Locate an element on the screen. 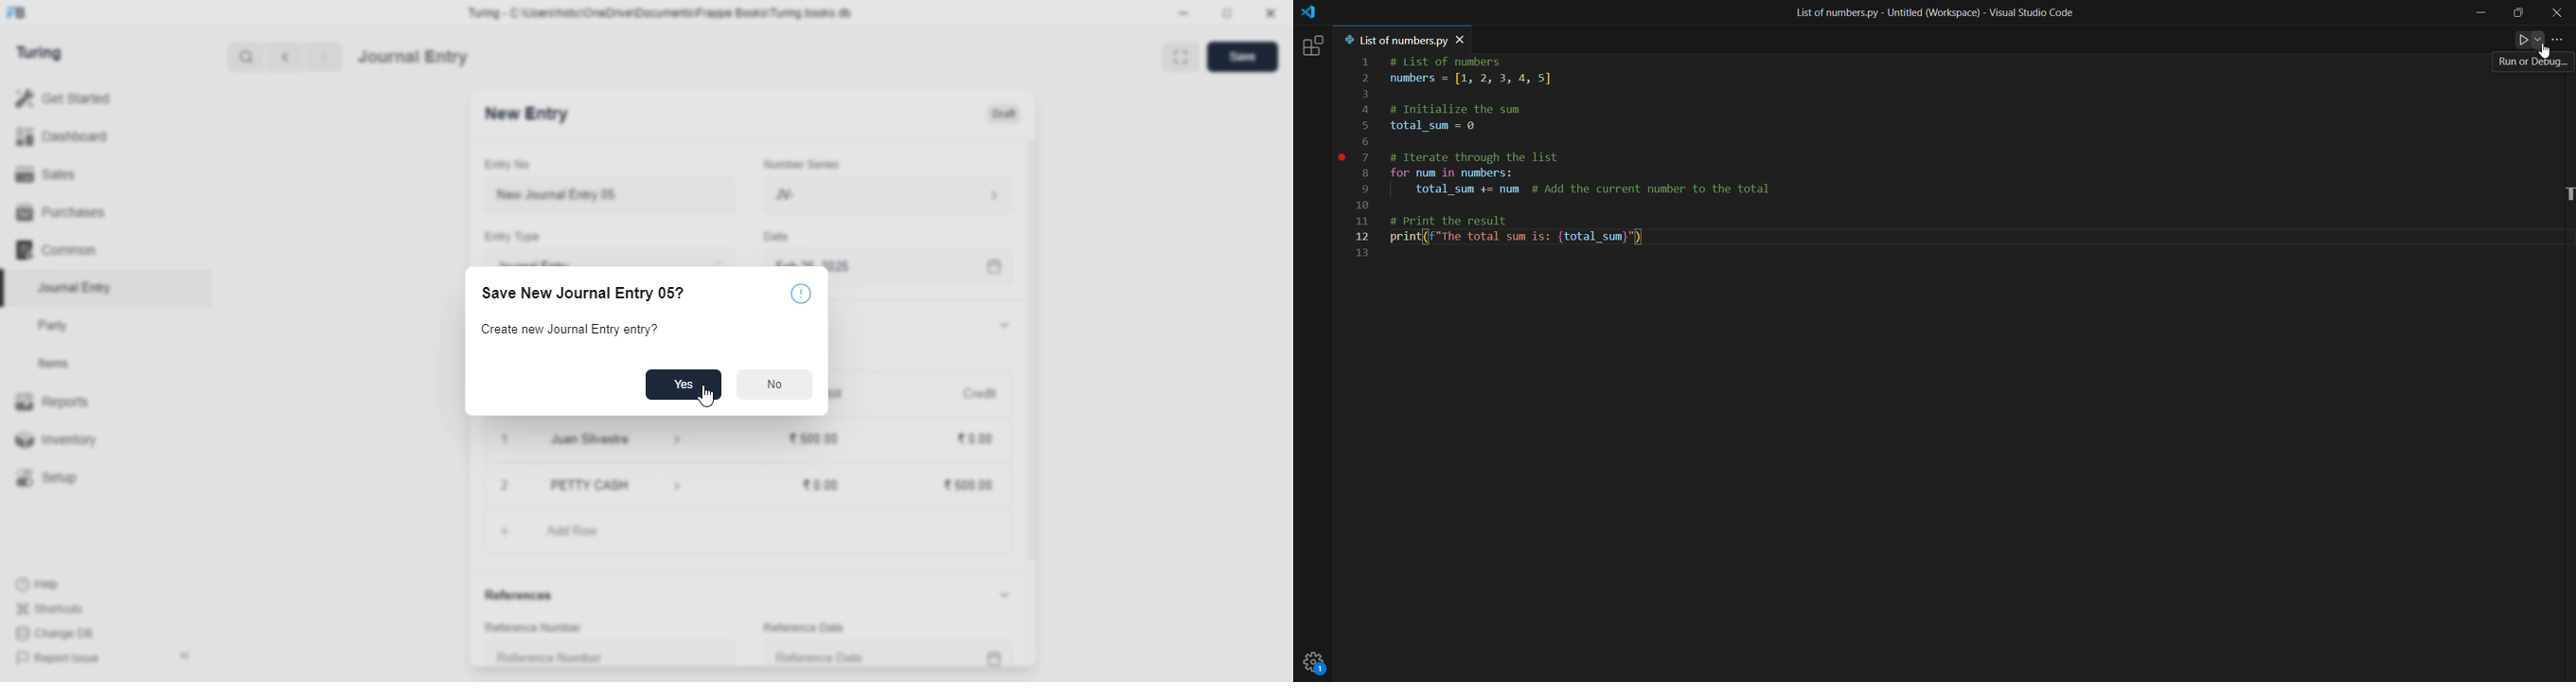  draft is located at coordinates (1003, 114).